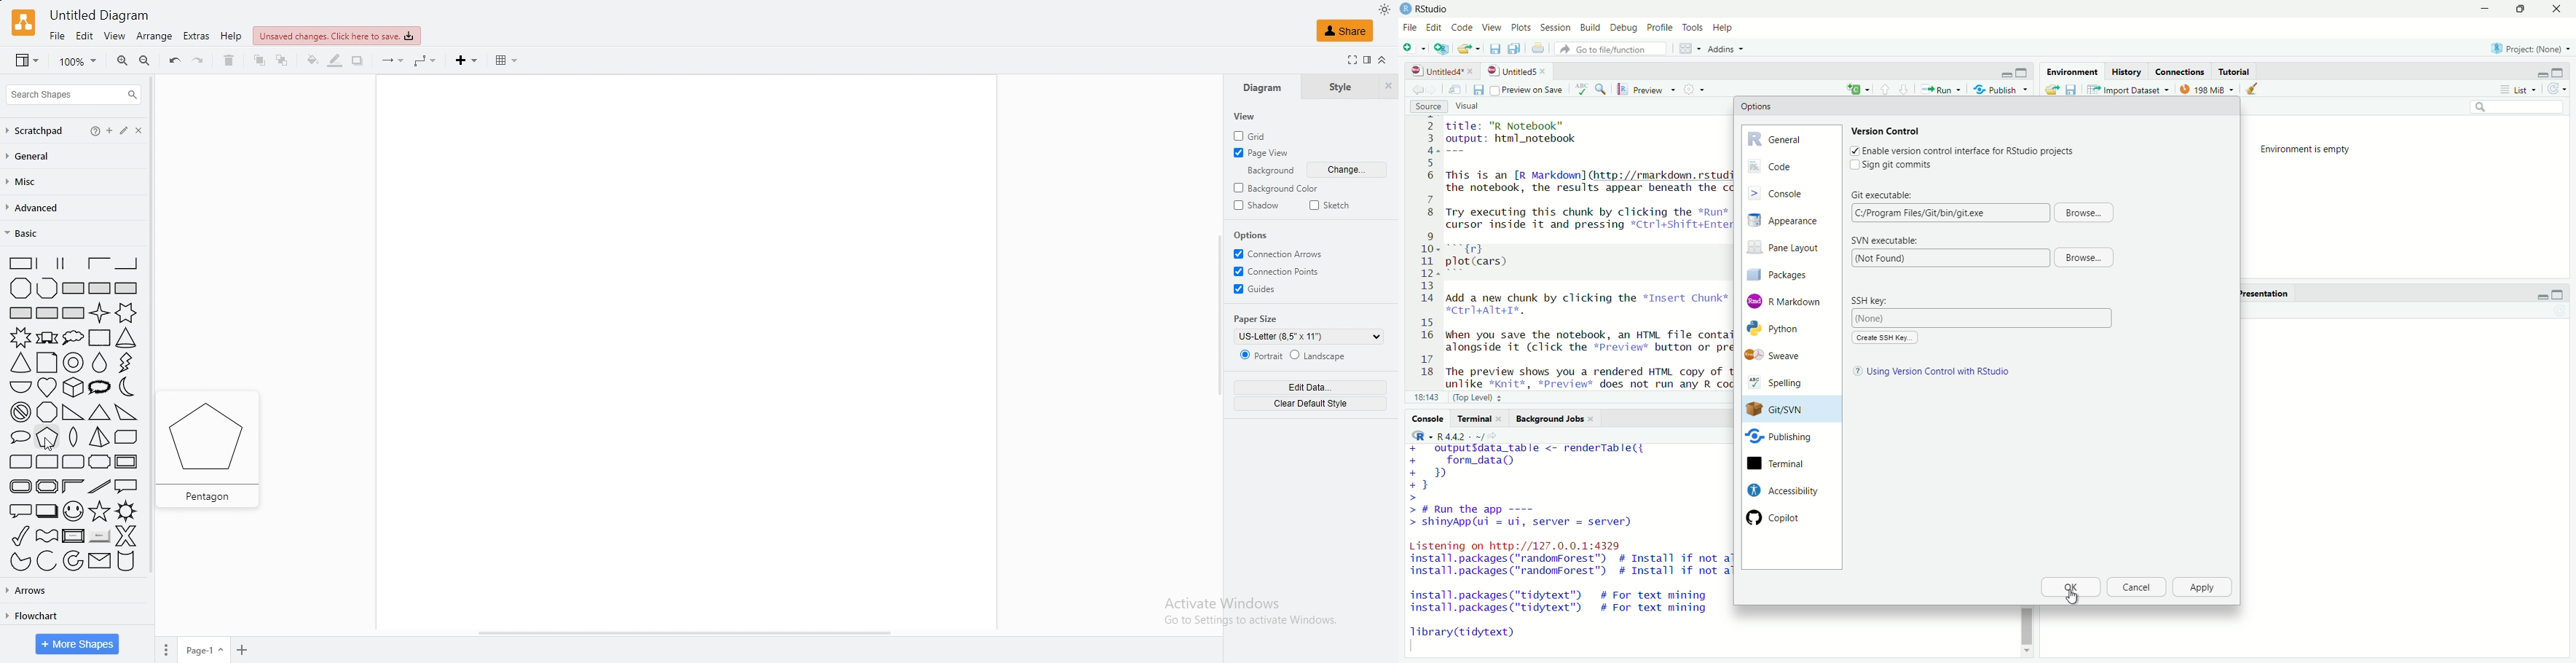  Describe the element at coordinates (17, 487) in the screenshot. I see `rounded frame` at that location.